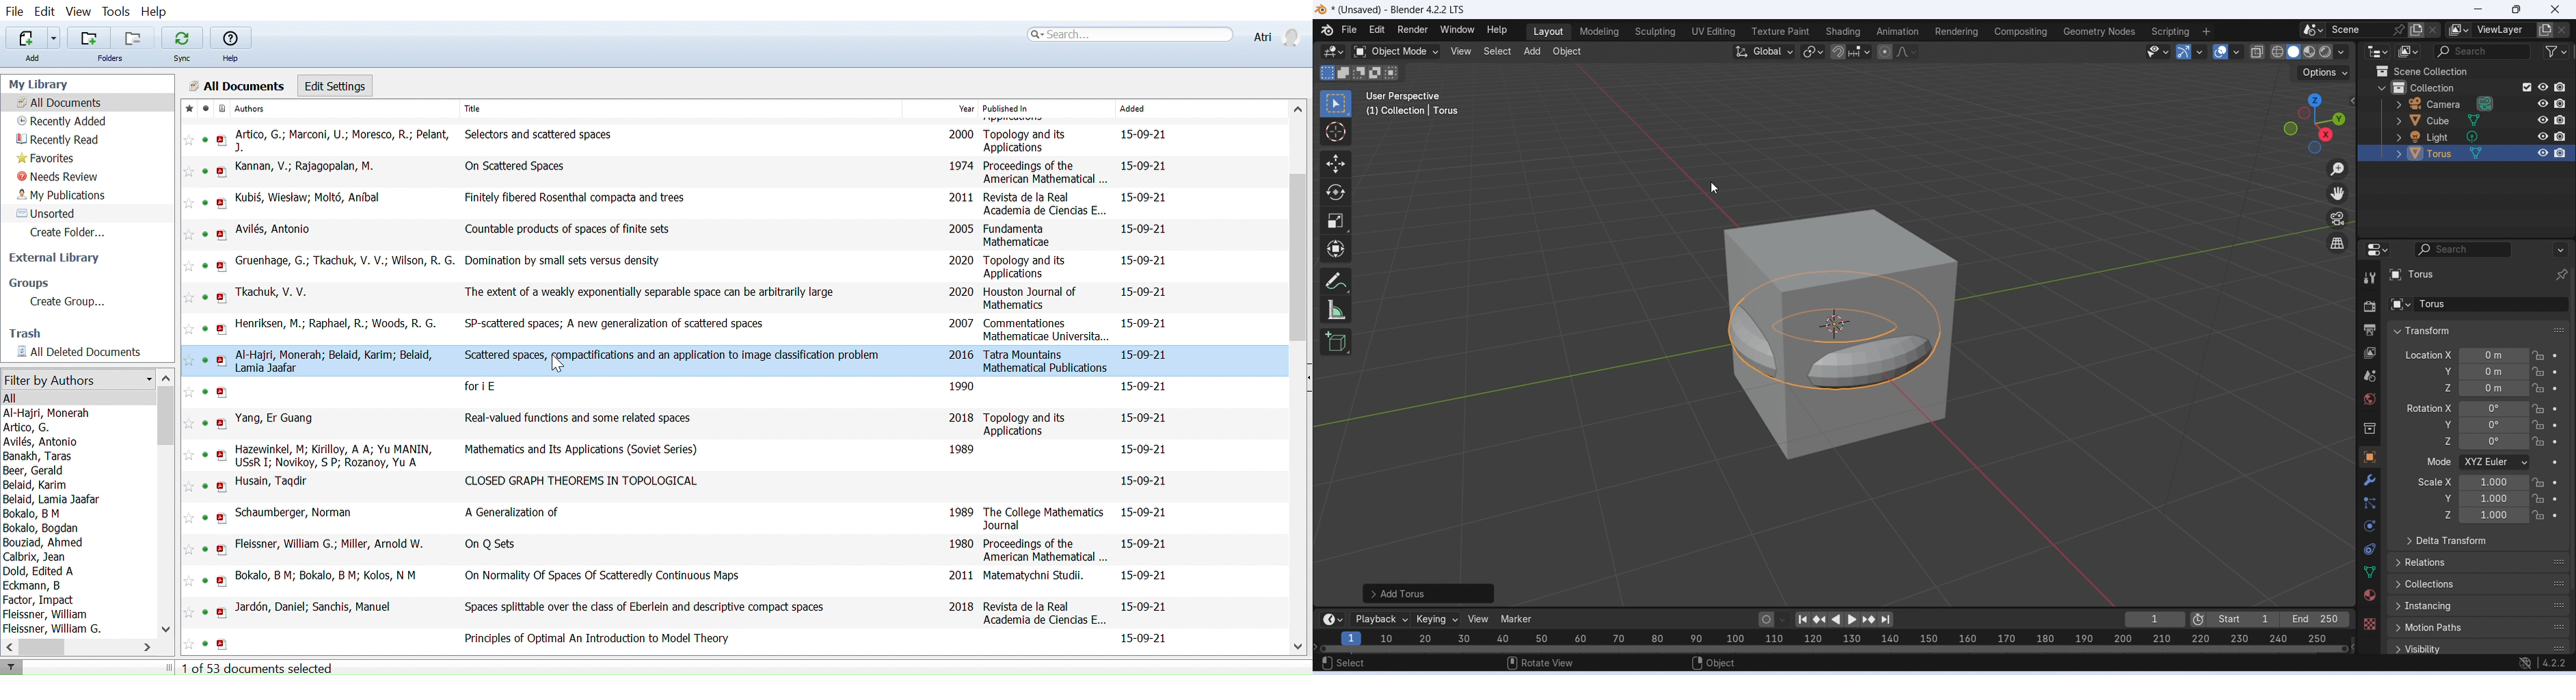 The width and height of the screenshot is (2576, 700). What do you see at coordinates (1300, 260) in the screenshot?
I see `Vrtical scrollbar for all files` at bounding box center [1300, 260].